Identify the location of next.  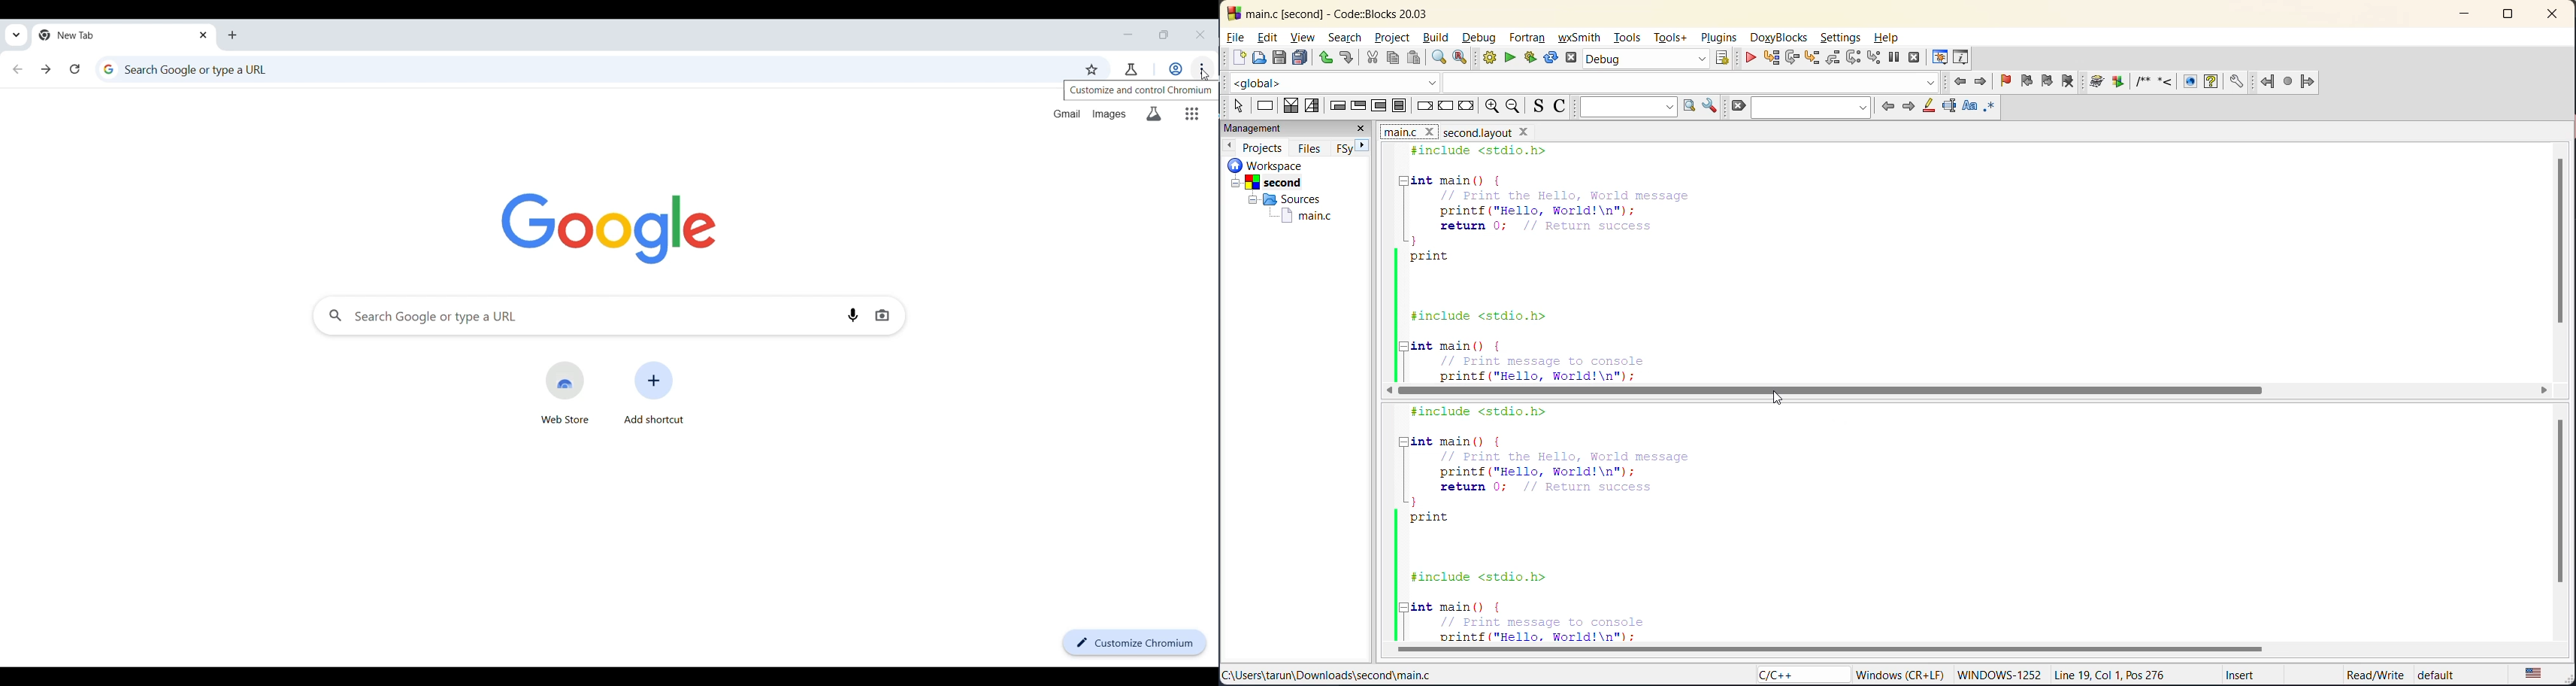
(1908, 105).